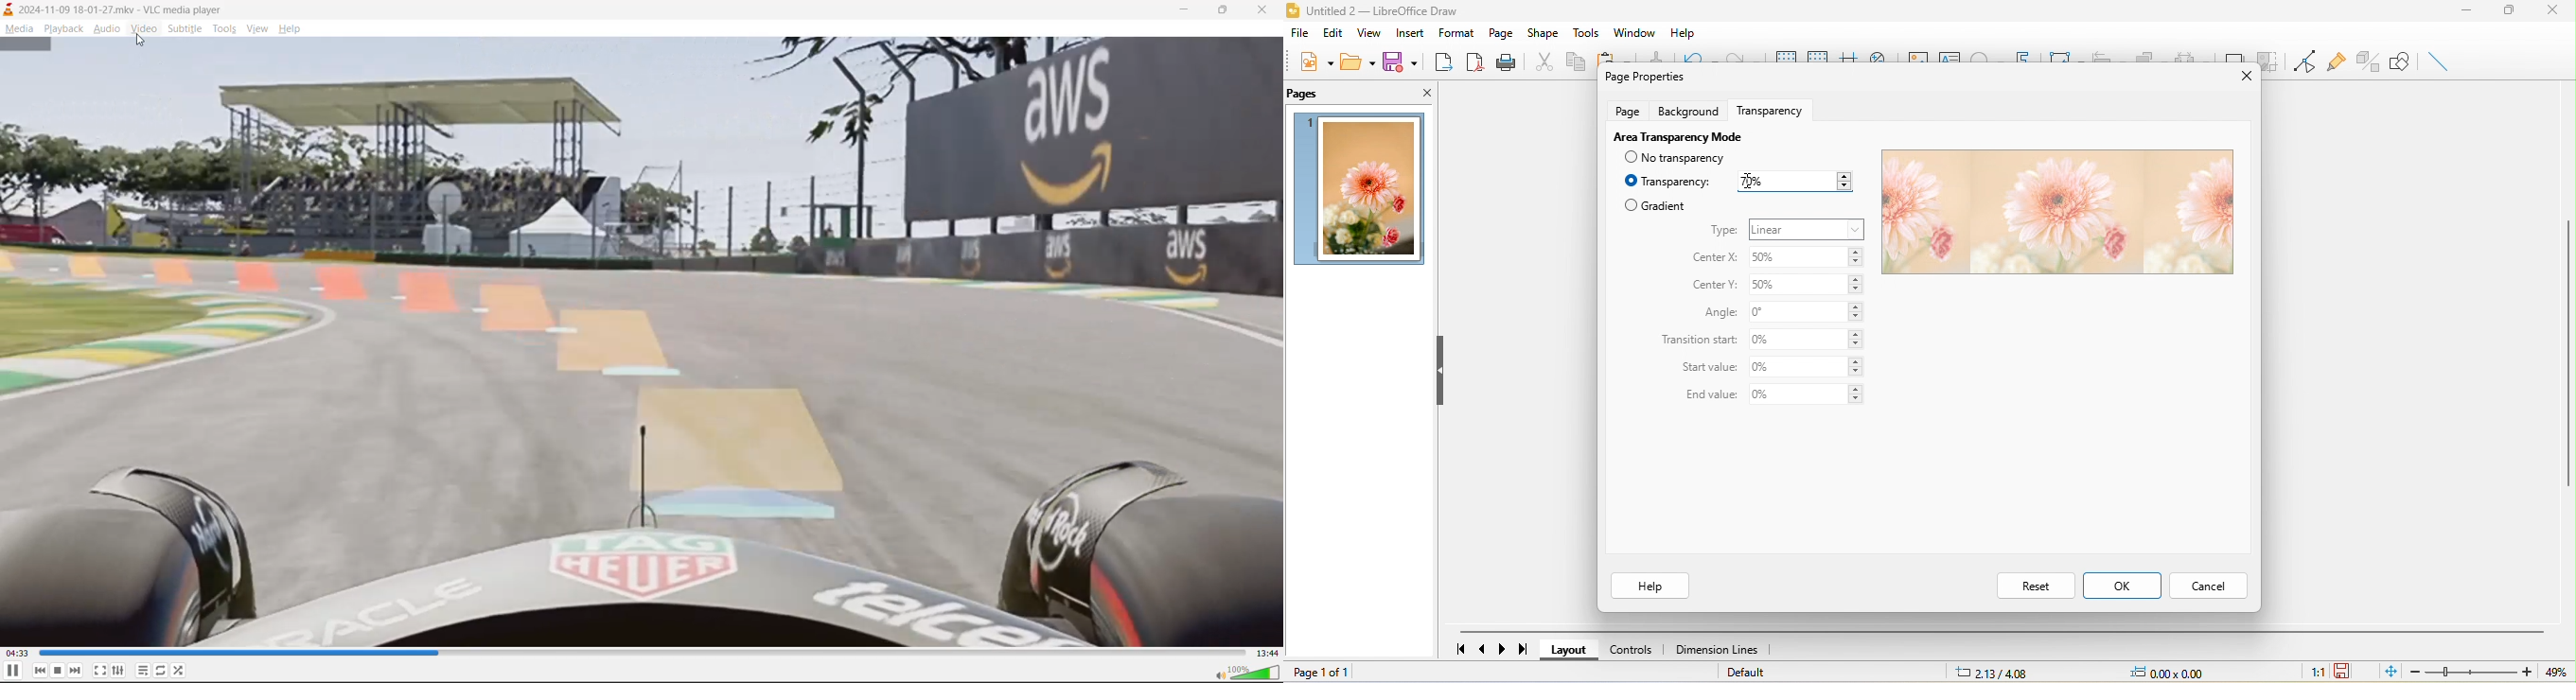  What do you see at coordinates (1503, 32) in the screenshot?
I see `page` at bounding box center [1503, 32].